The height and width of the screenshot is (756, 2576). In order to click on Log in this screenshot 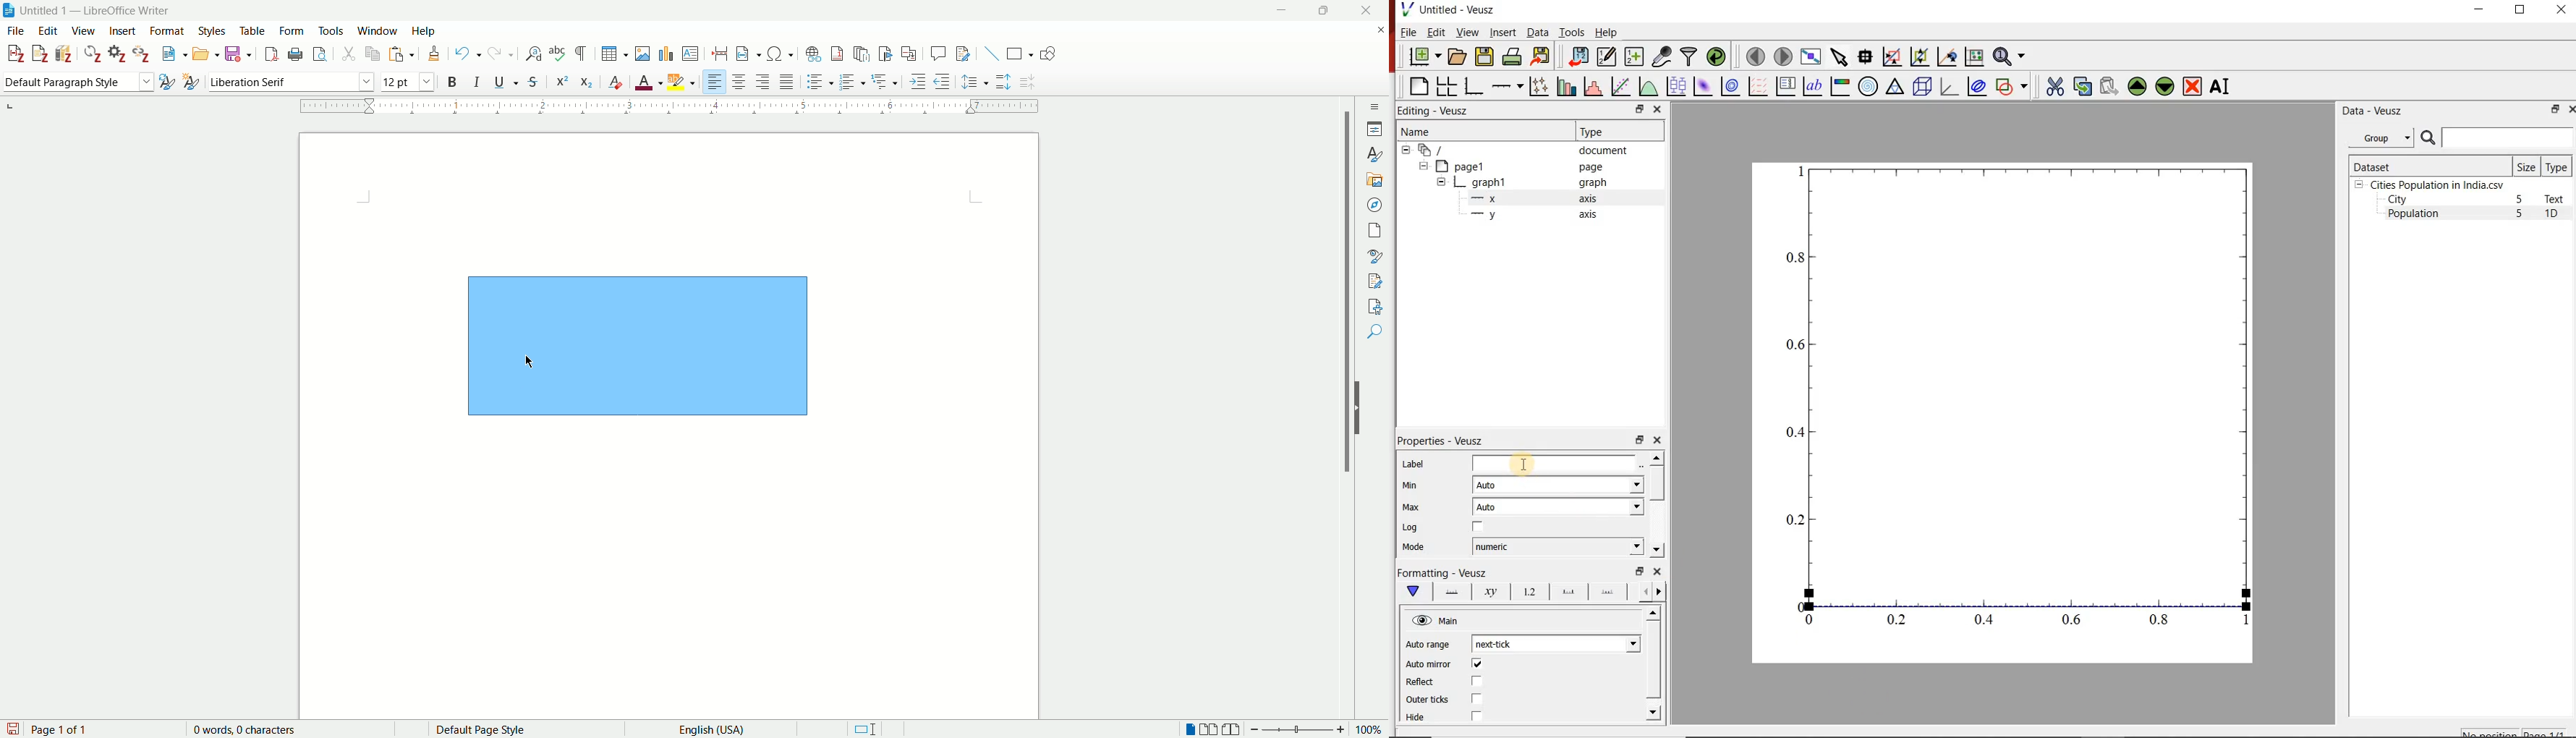, I will do `click(1412, 528)`.